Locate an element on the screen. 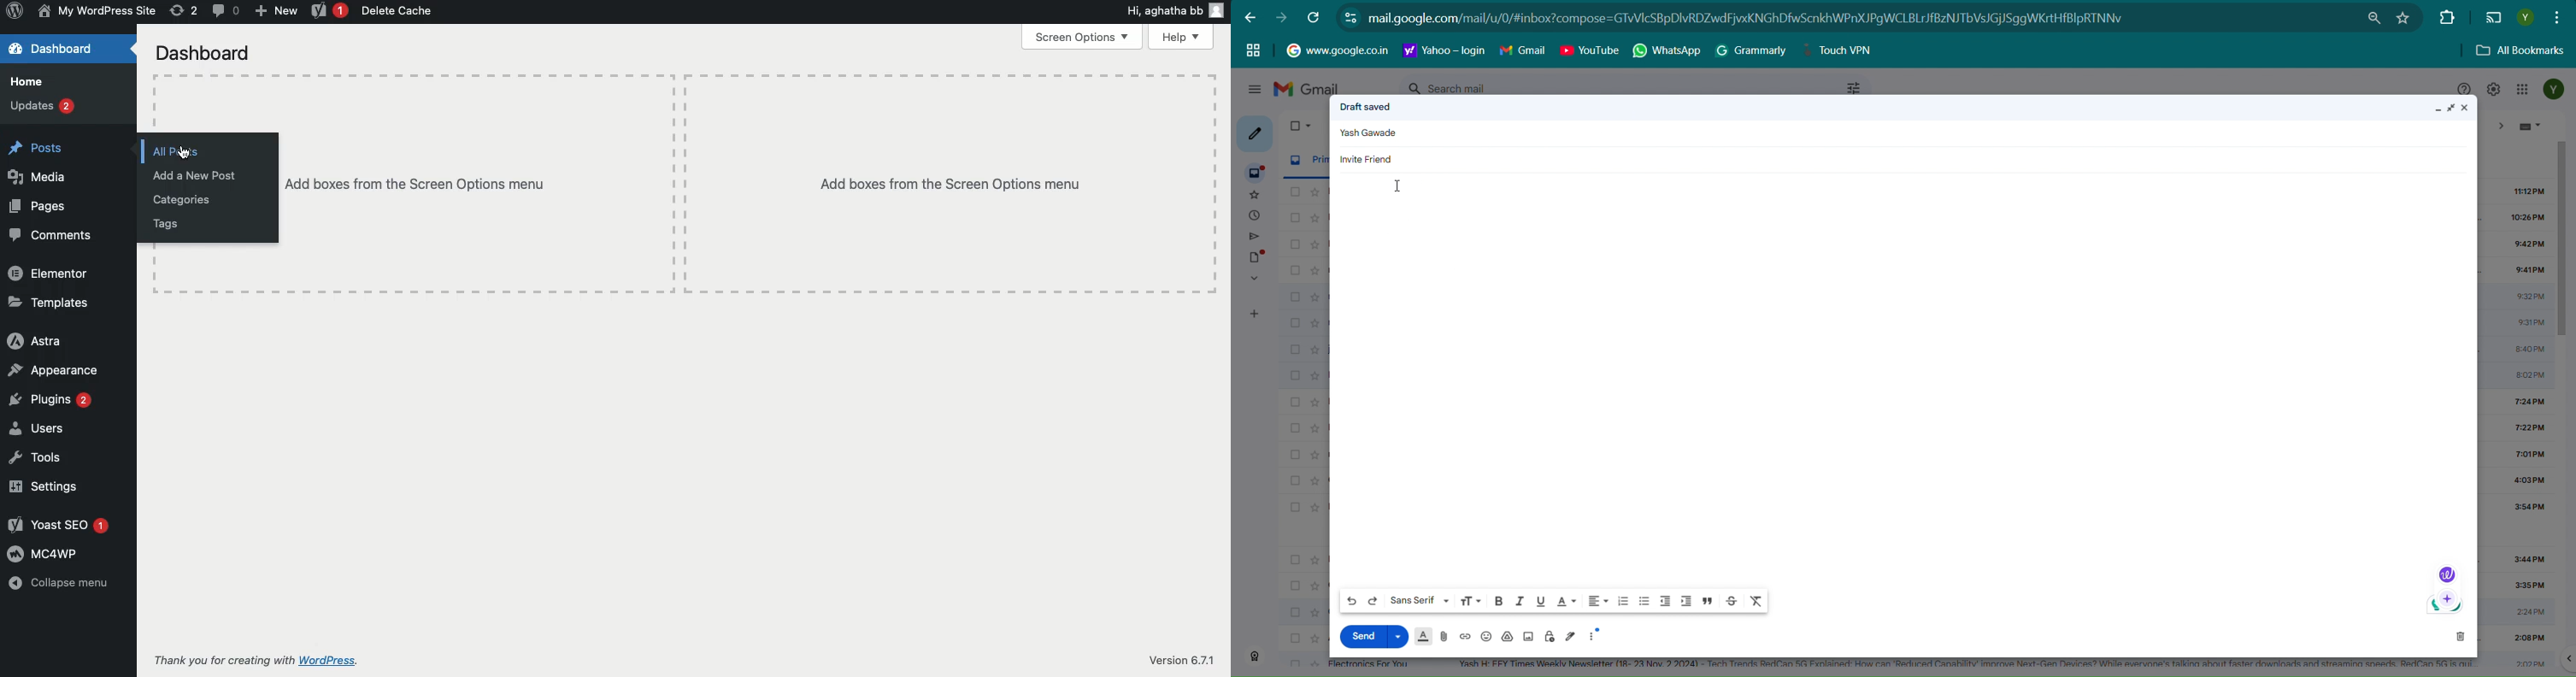 This screenshot has height=700, width=2576. Tools is located at coordinates (34, 457).